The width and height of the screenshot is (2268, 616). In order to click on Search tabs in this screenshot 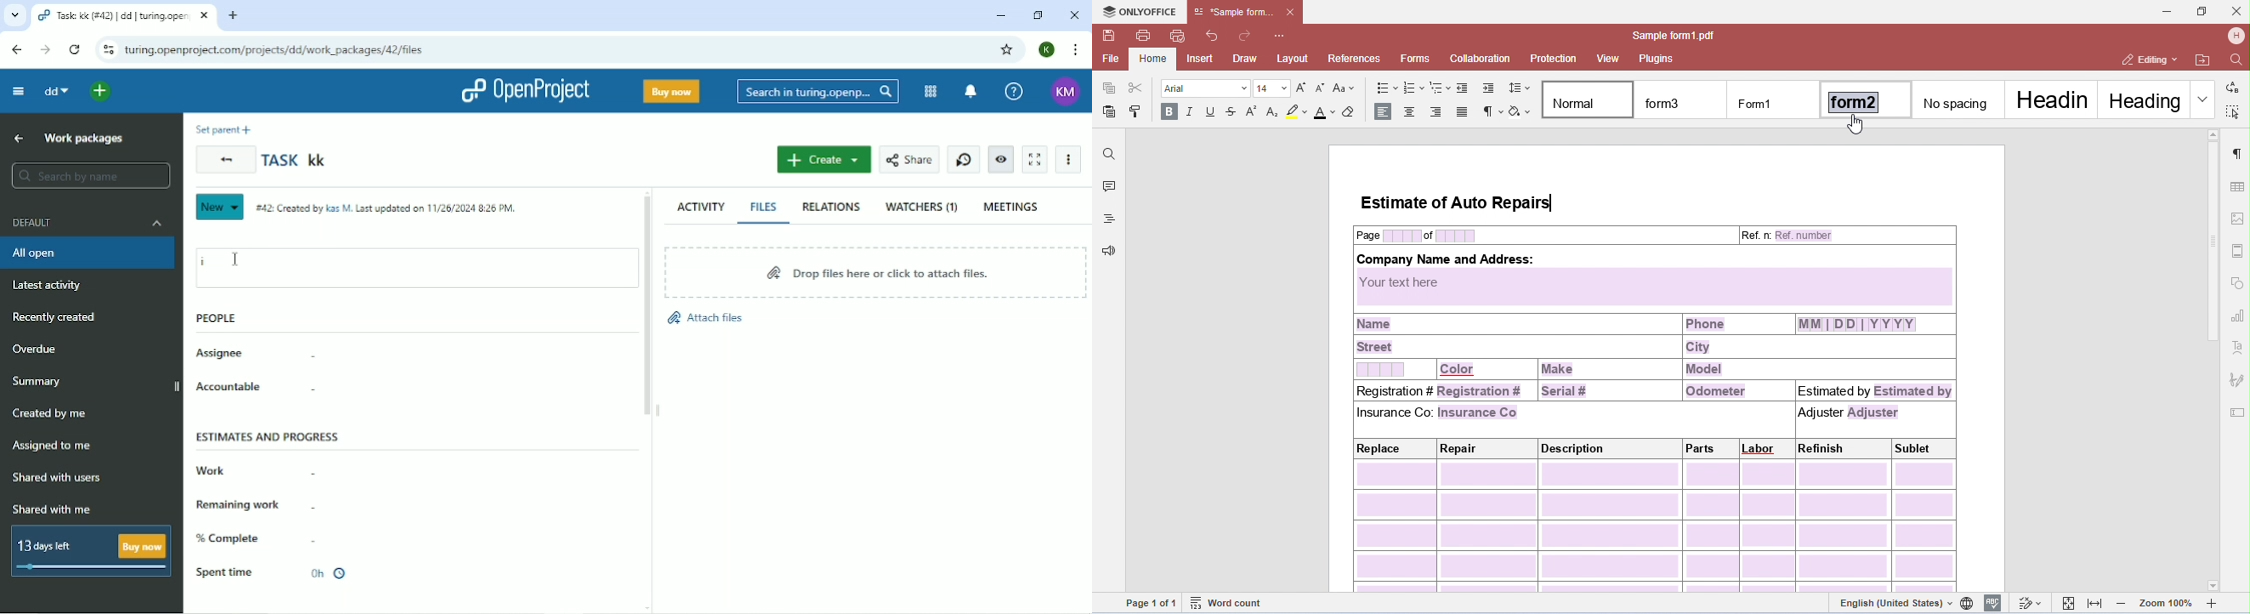, I will do `click(14, 15)`.